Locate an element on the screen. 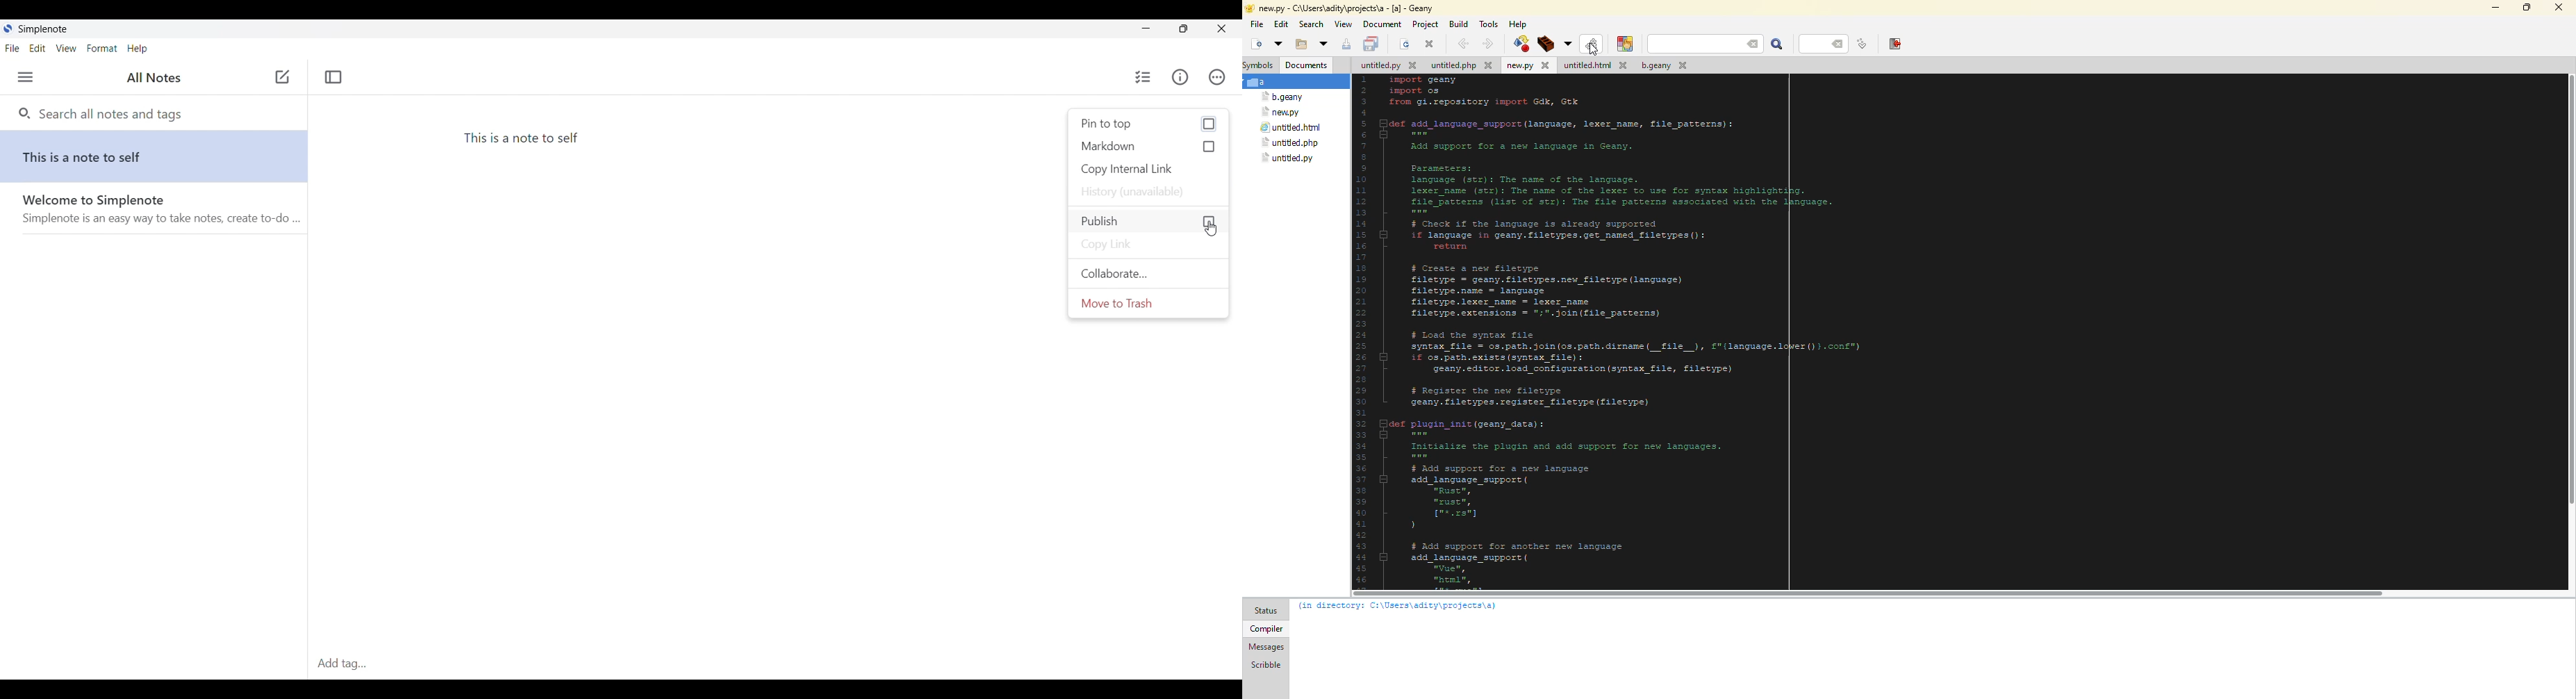  new is located at coordinates (1255, 44).